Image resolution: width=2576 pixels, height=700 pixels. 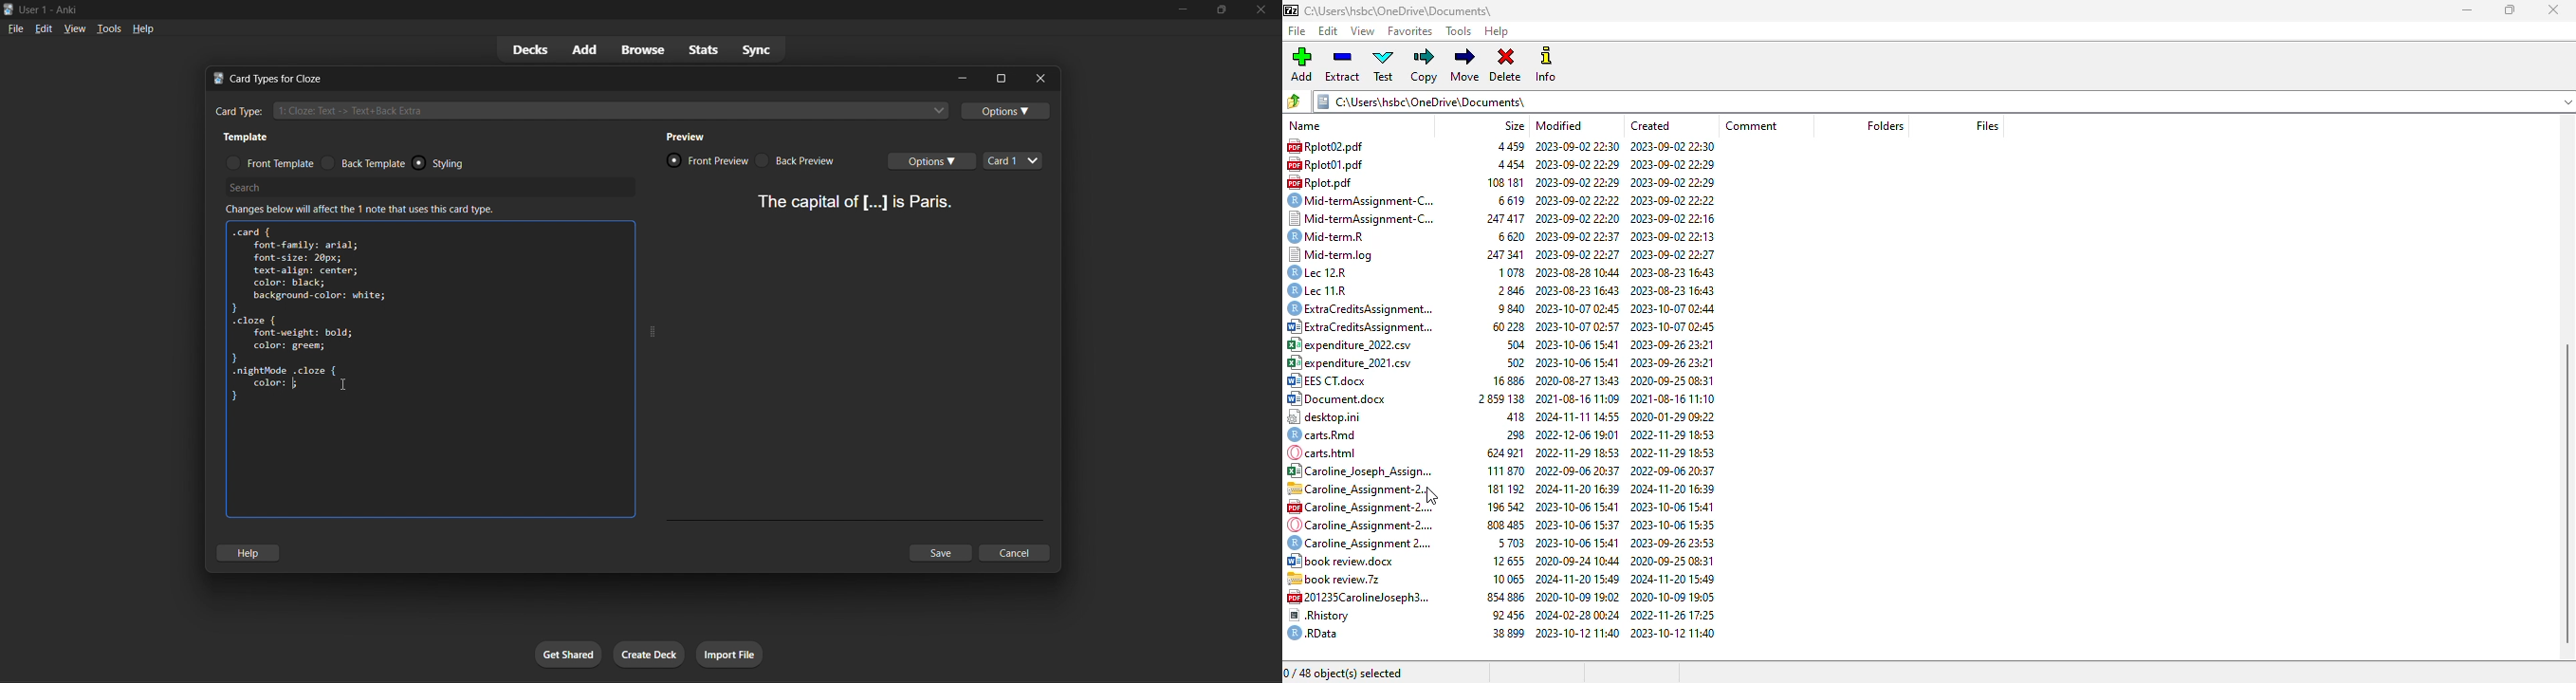 What do you see at coordinates (1383, 65) in the screenshot?
I see `test` at bounding box center [1383, 65].